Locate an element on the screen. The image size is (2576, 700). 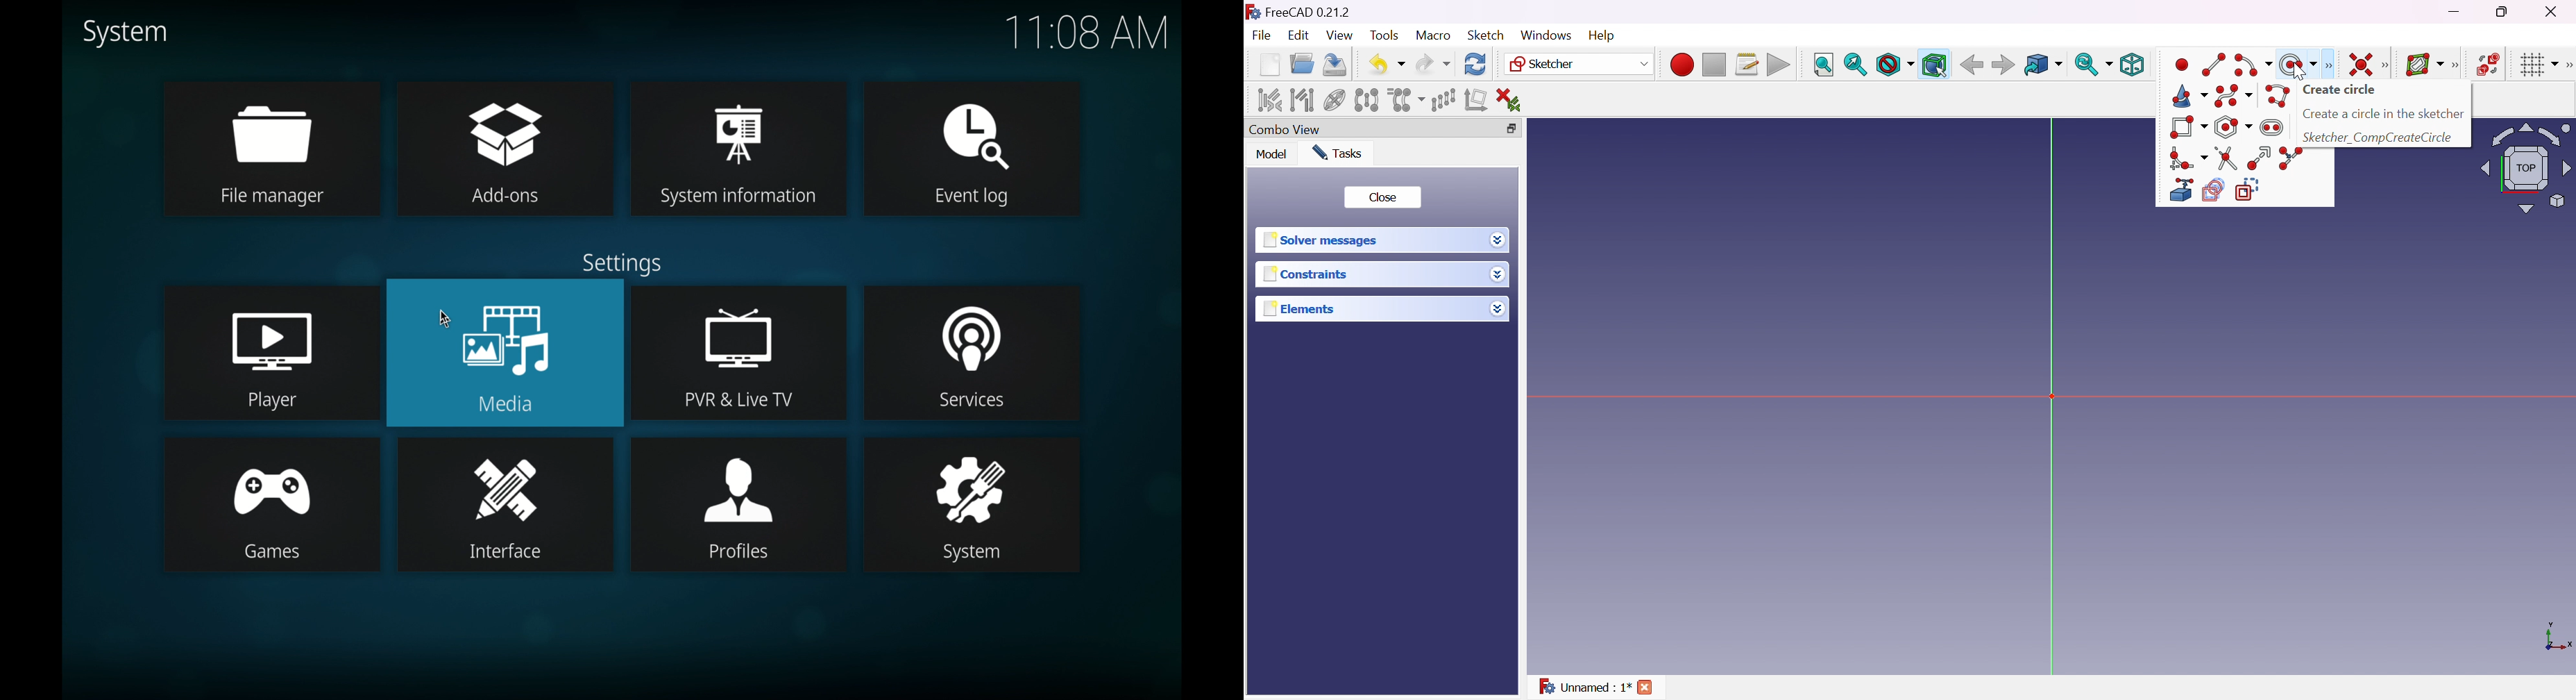
[Sketcher geometries] is located at coordinates (2332, 65).